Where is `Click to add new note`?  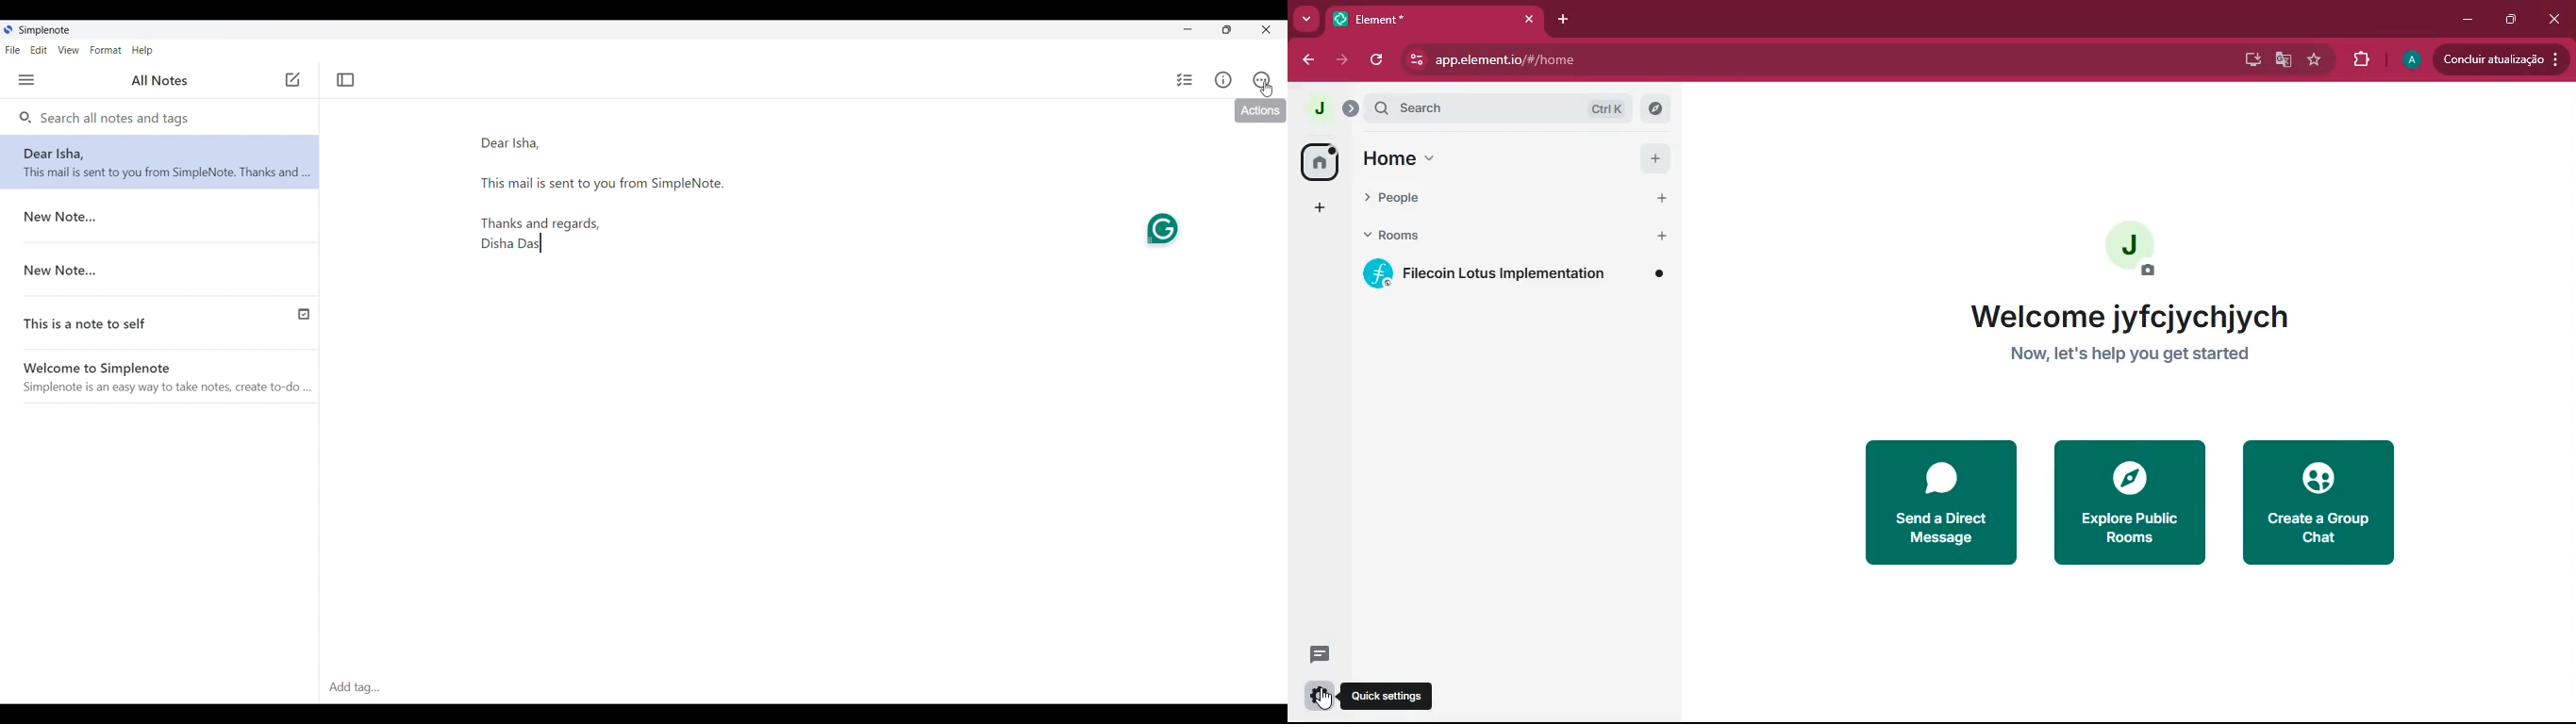 Click to add new note is located at coordinates (292, 80).